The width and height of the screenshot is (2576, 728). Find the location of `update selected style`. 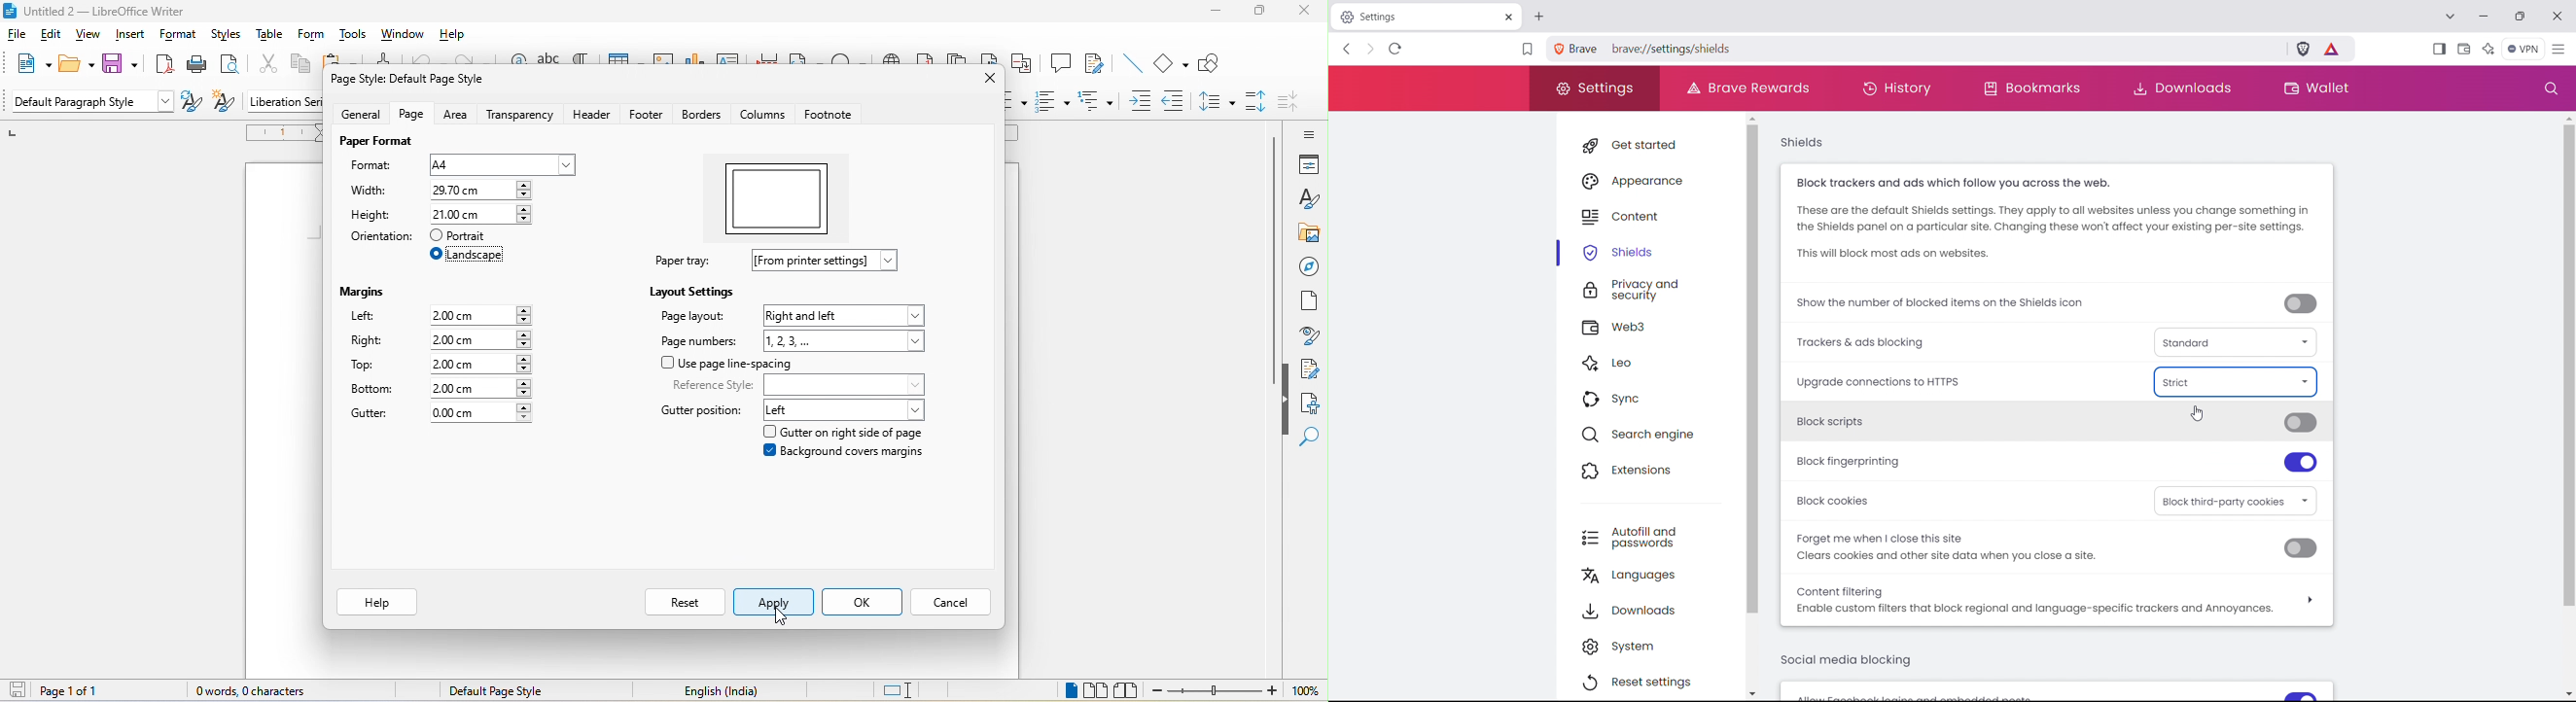

update selected style is located at coordinates (190, 103).